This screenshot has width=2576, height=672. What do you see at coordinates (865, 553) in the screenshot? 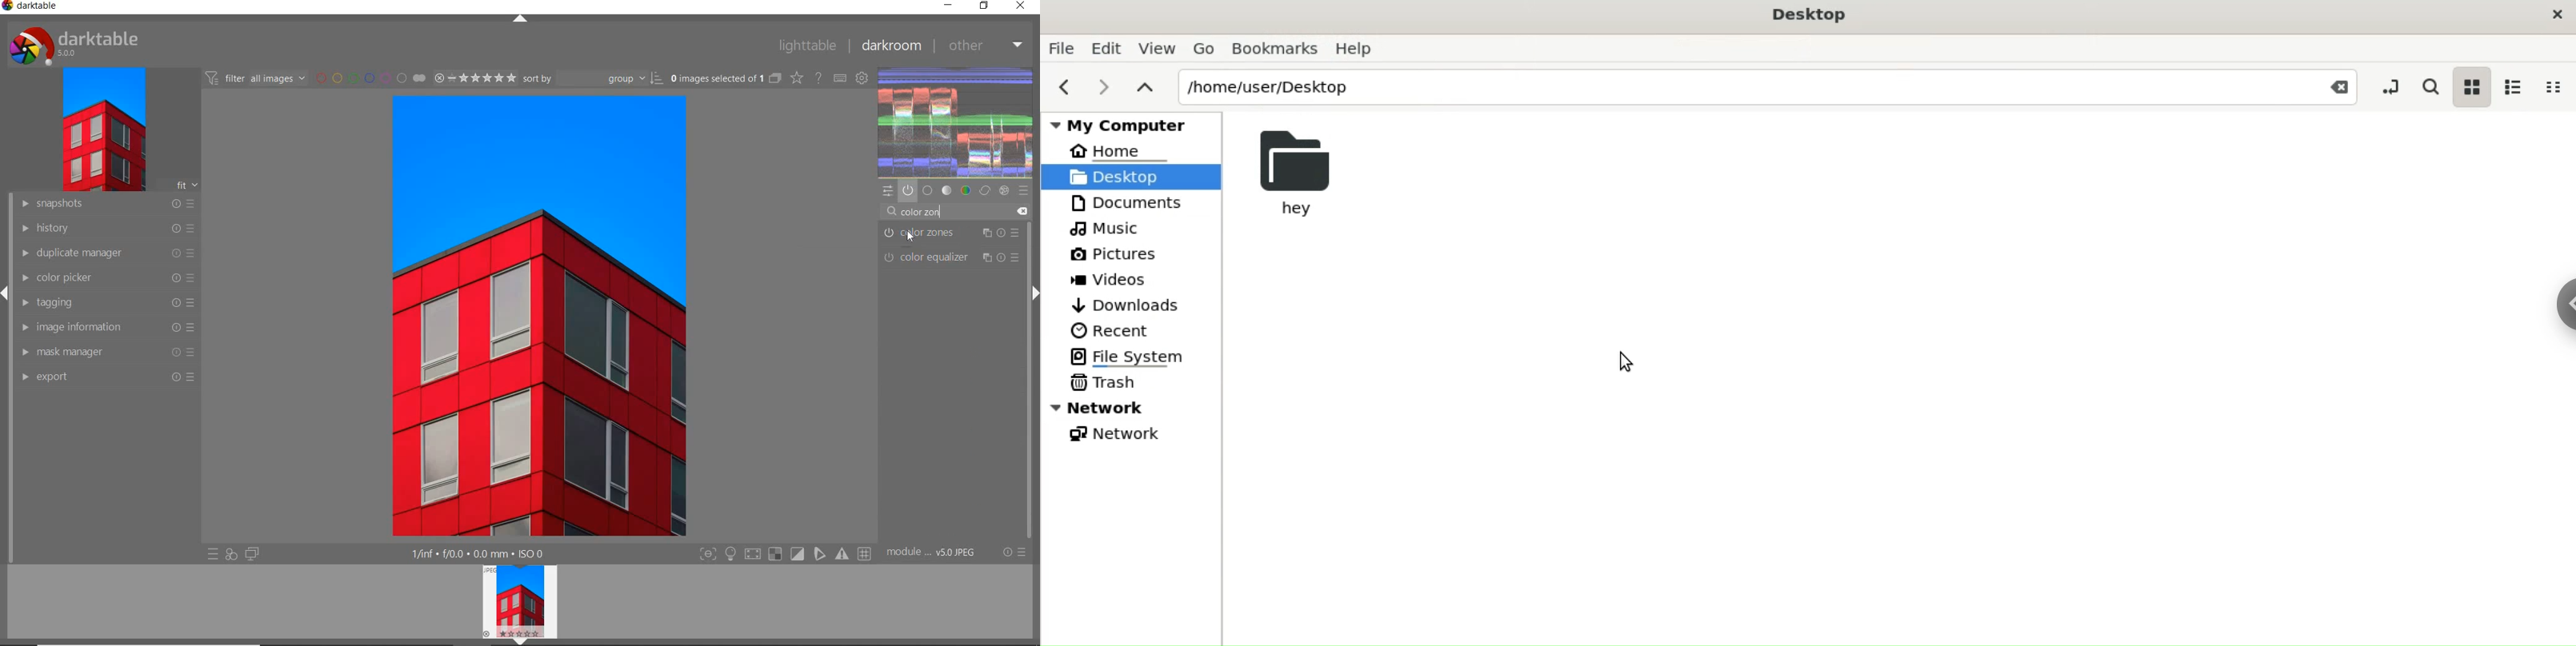
I see `grid overlay` at bounding box center [865, 553].